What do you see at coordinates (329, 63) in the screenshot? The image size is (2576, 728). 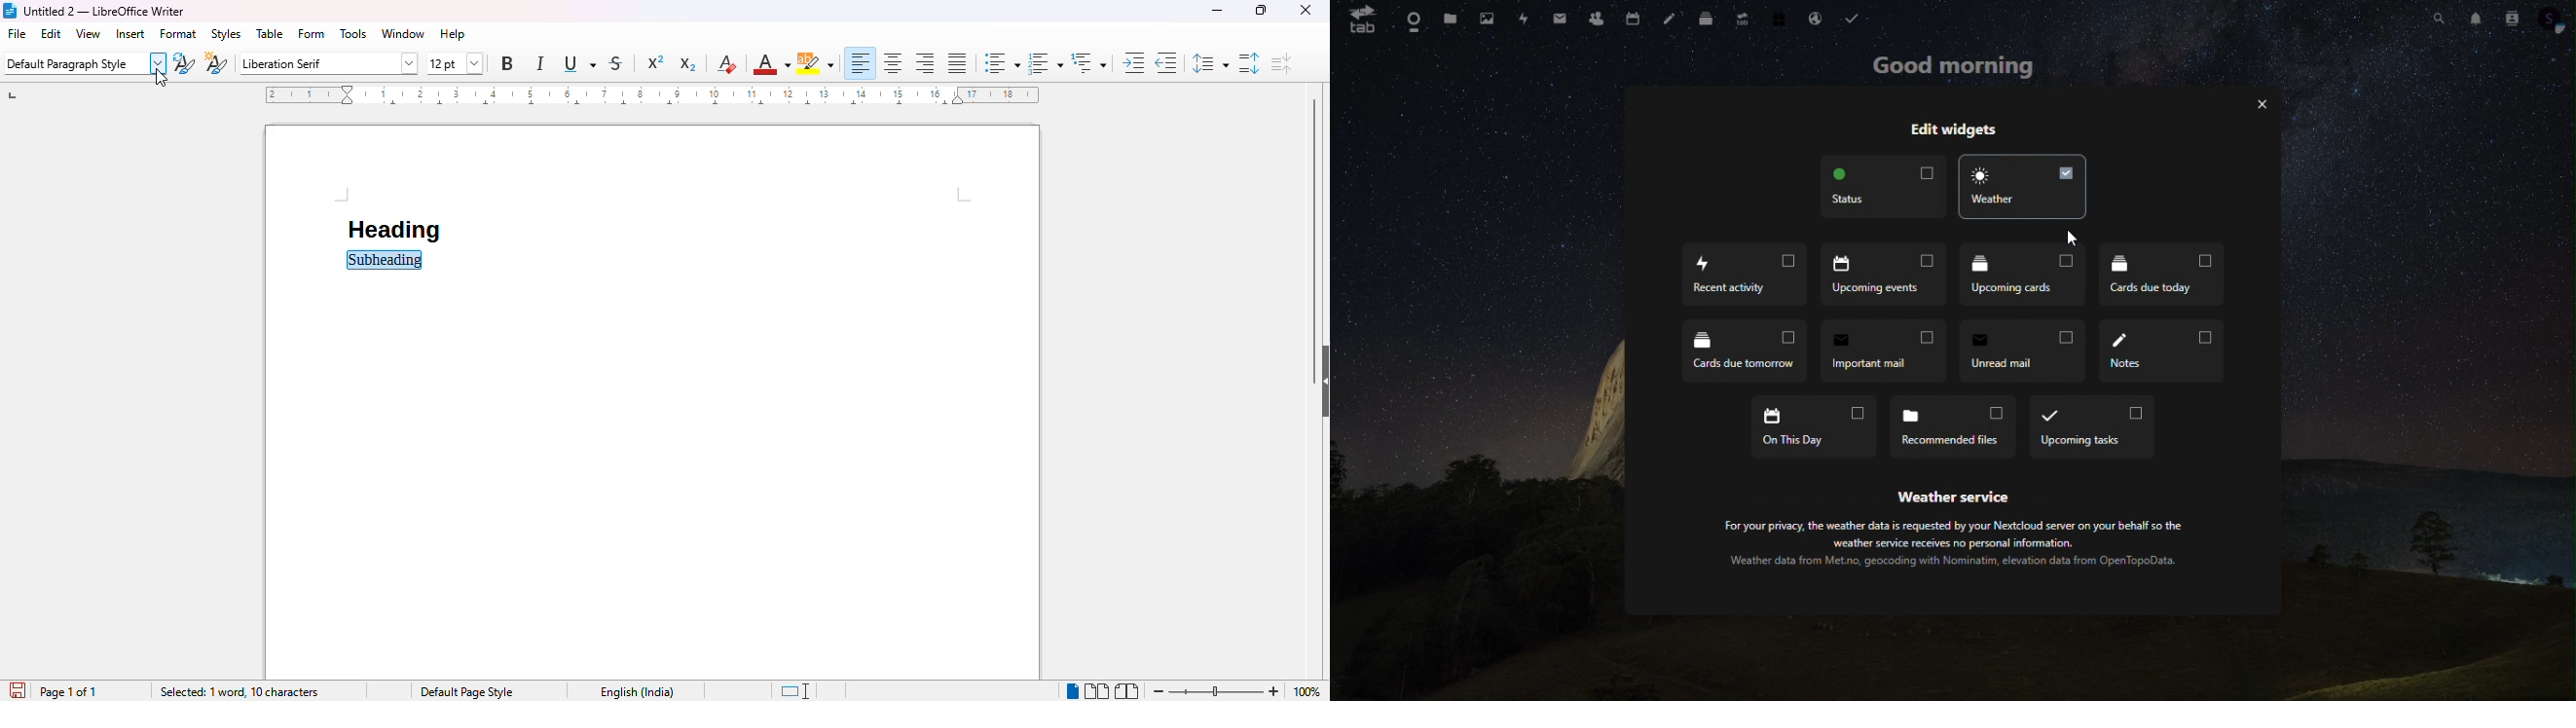 I see `font name` at bounding box center [329, 63].